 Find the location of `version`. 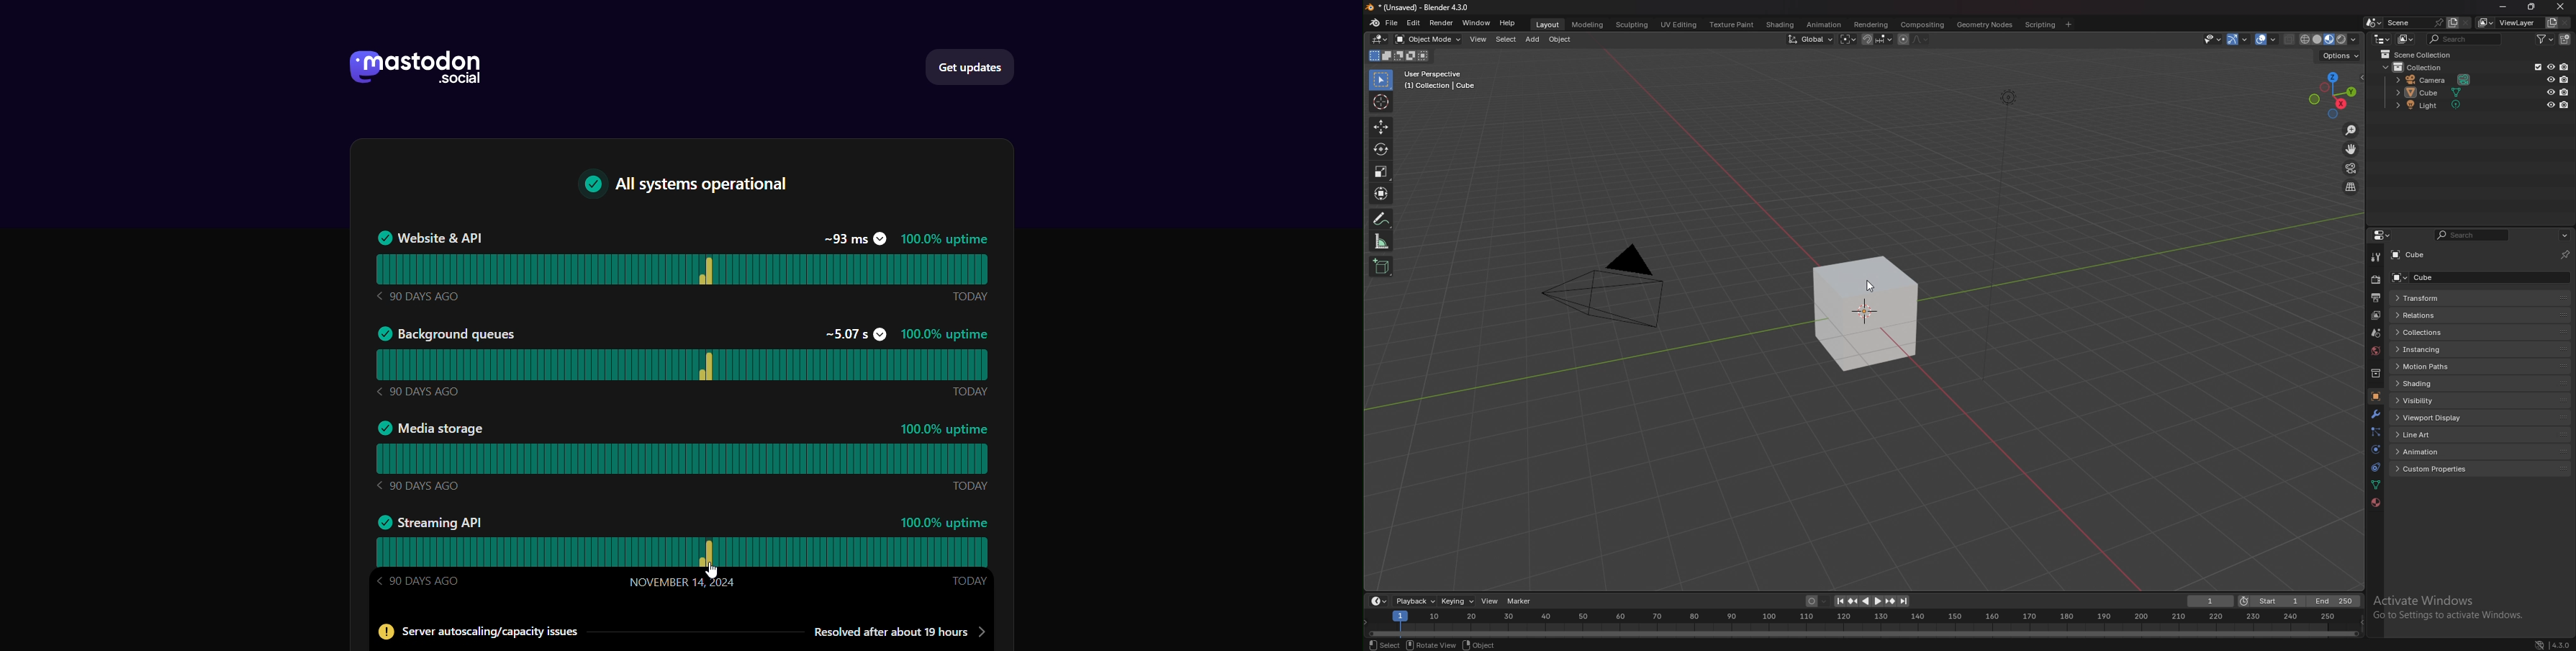

version is located at coordinates (2562, 645).